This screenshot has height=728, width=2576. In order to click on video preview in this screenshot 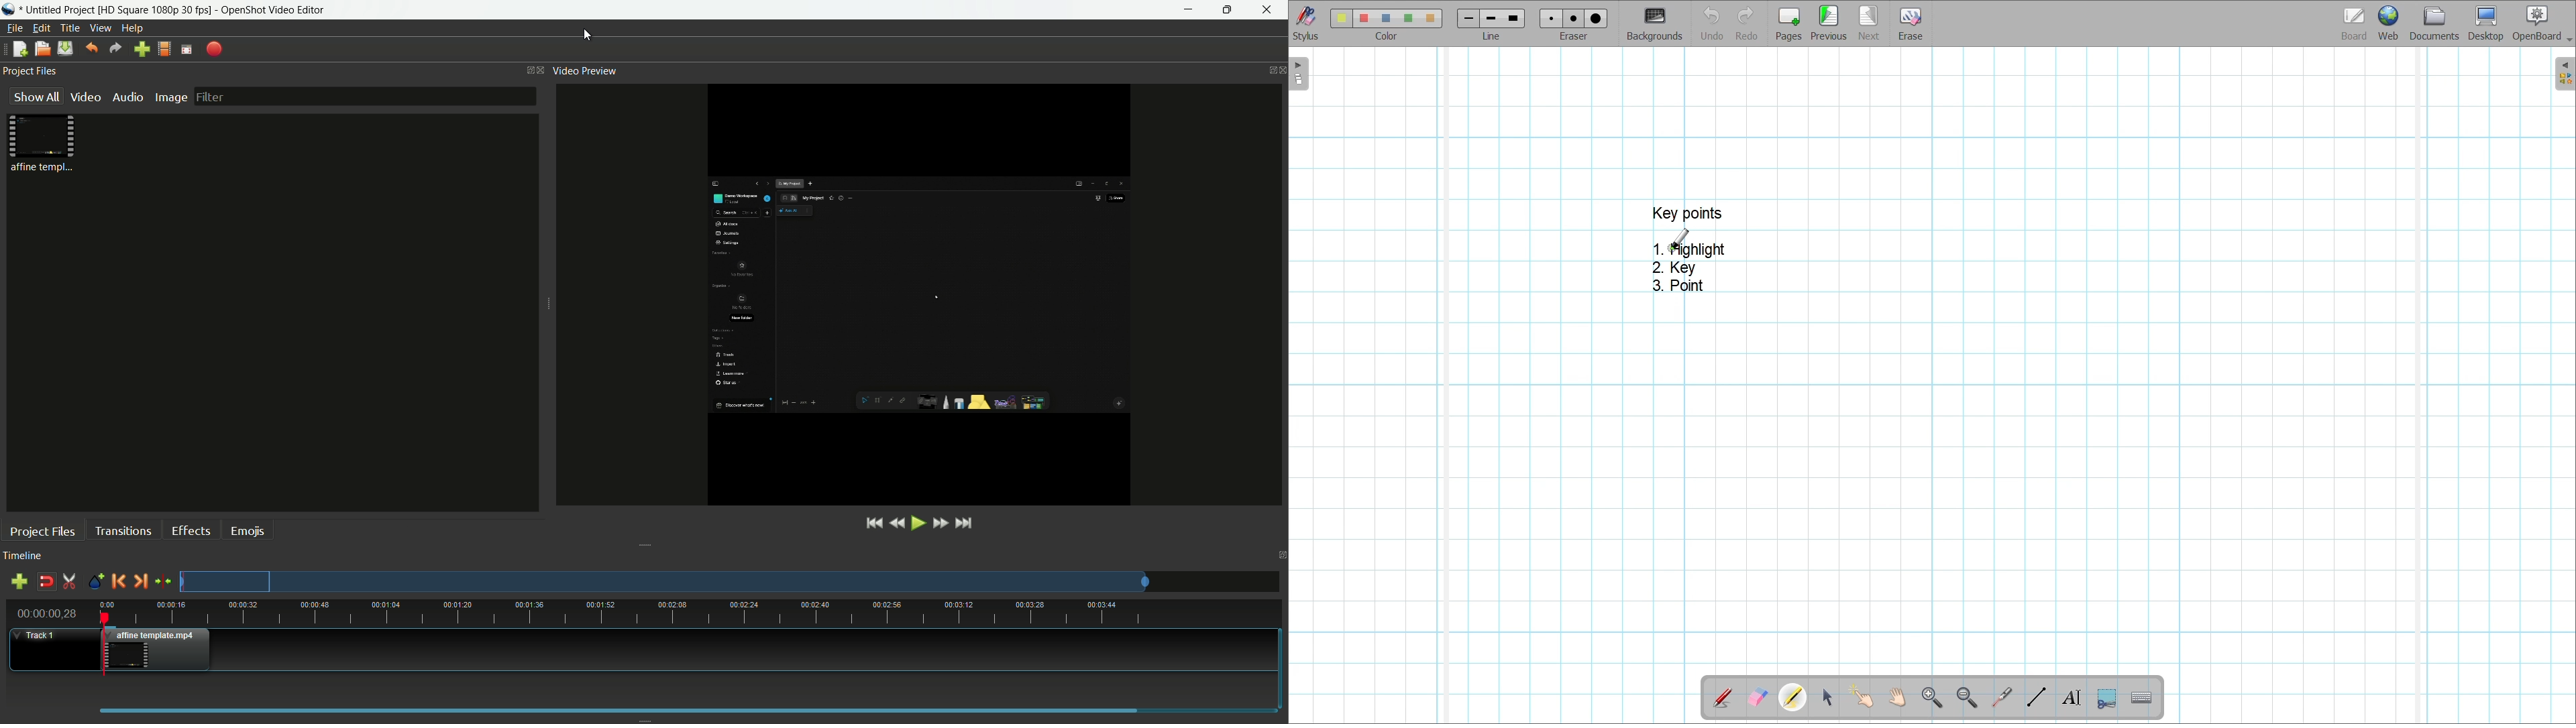, I will do `click(932, 293)`.